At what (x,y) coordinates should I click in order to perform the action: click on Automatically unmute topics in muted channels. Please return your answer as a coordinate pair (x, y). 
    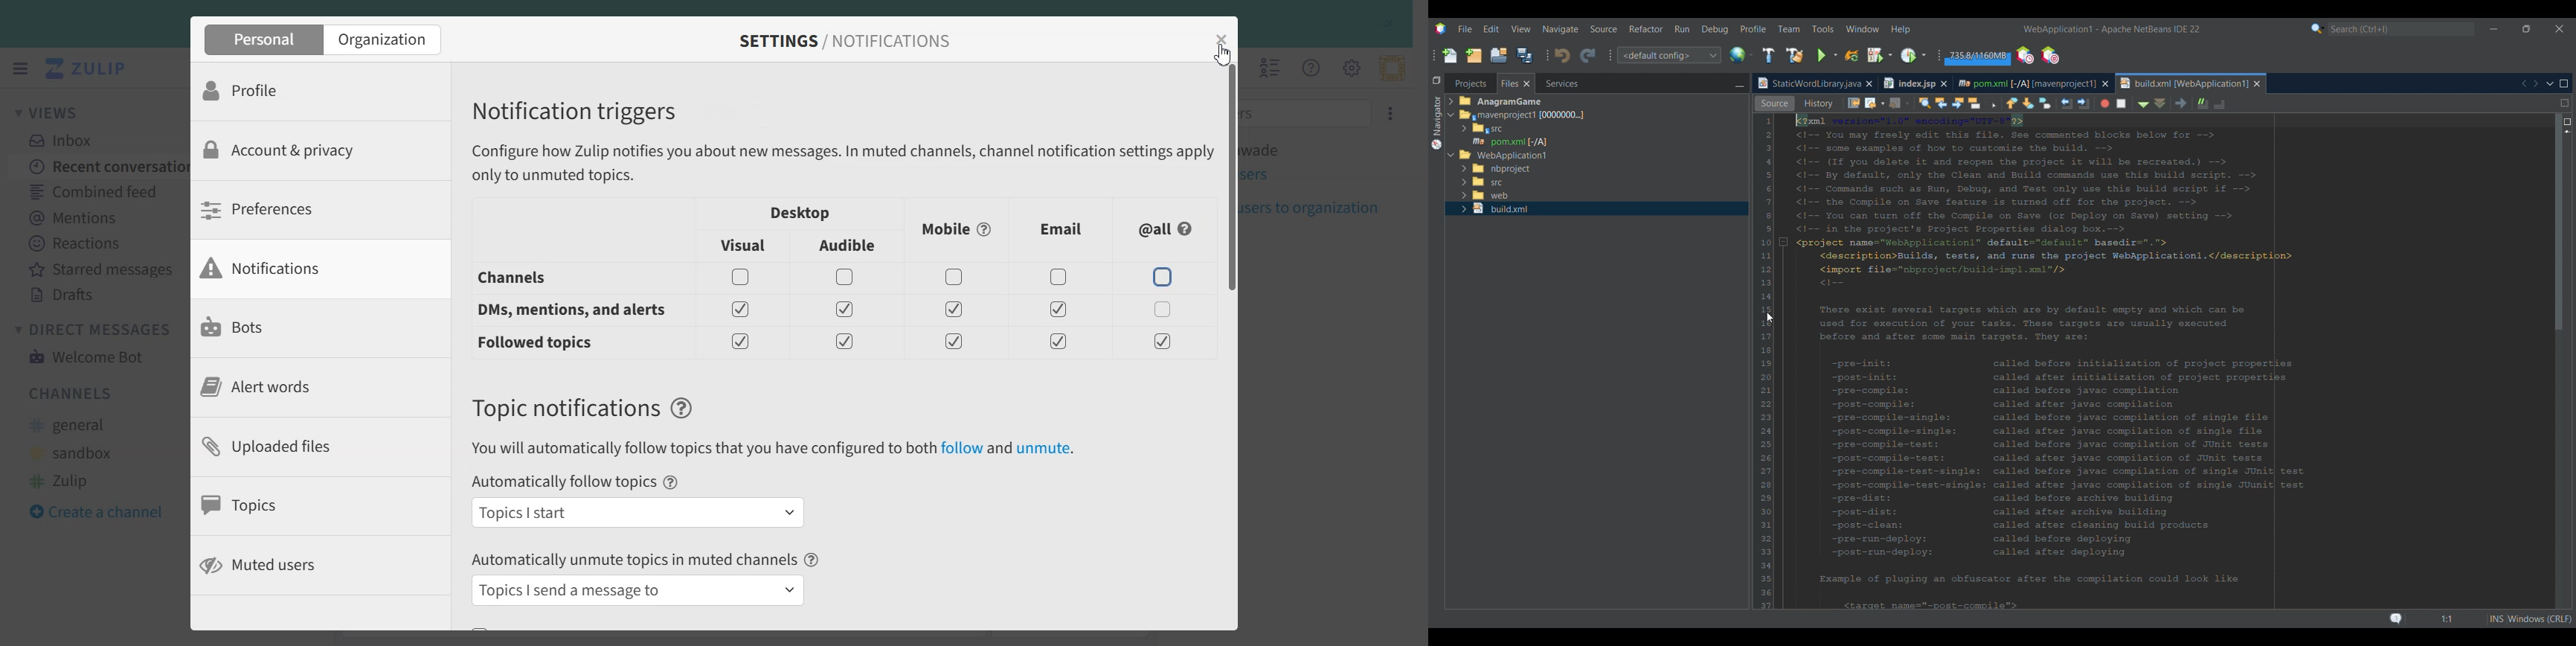
    Looking at the image, I should click on (634, 558).